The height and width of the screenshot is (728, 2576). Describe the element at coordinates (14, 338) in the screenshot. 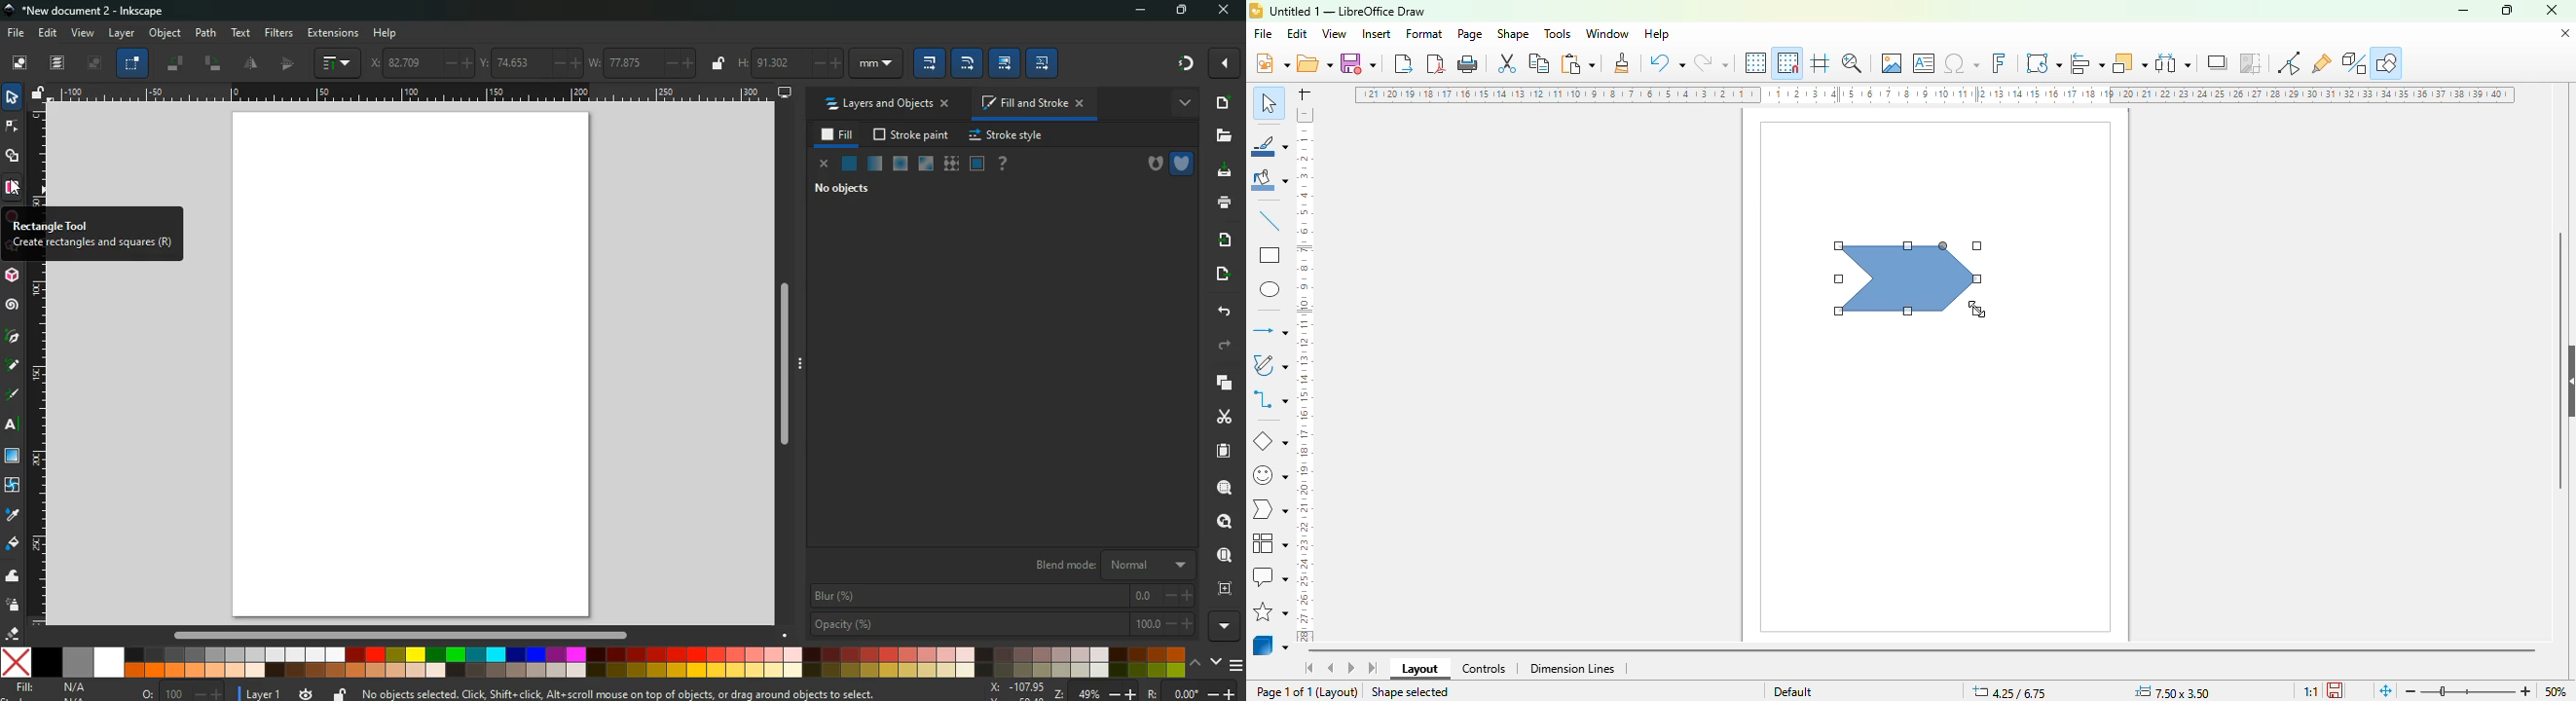

I see `pic` at that location.